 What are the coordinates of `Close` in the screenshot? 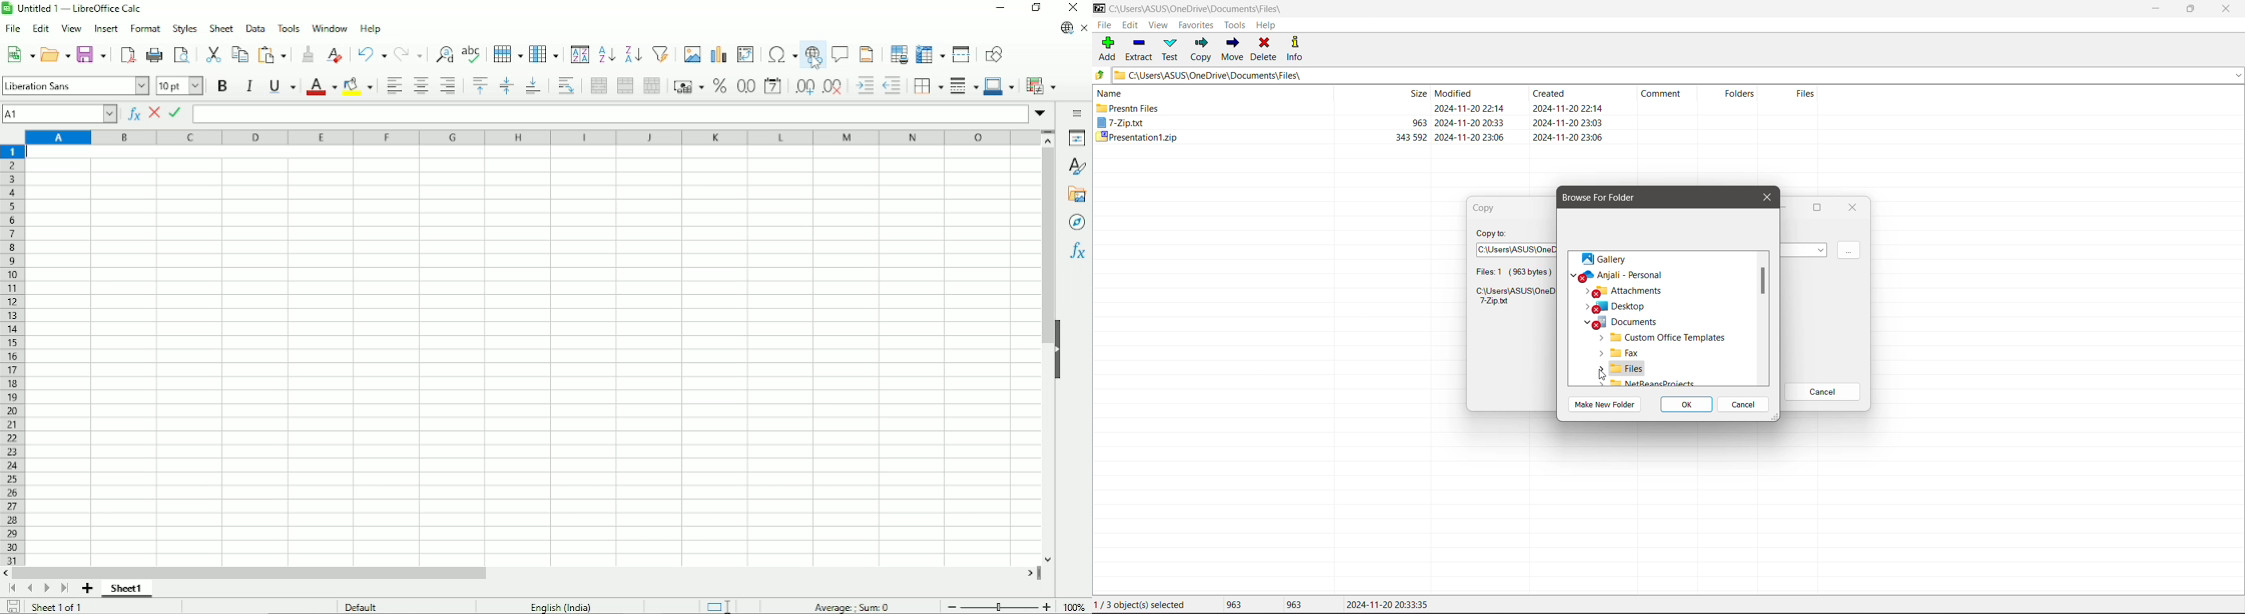 It's located at (1075, 8).